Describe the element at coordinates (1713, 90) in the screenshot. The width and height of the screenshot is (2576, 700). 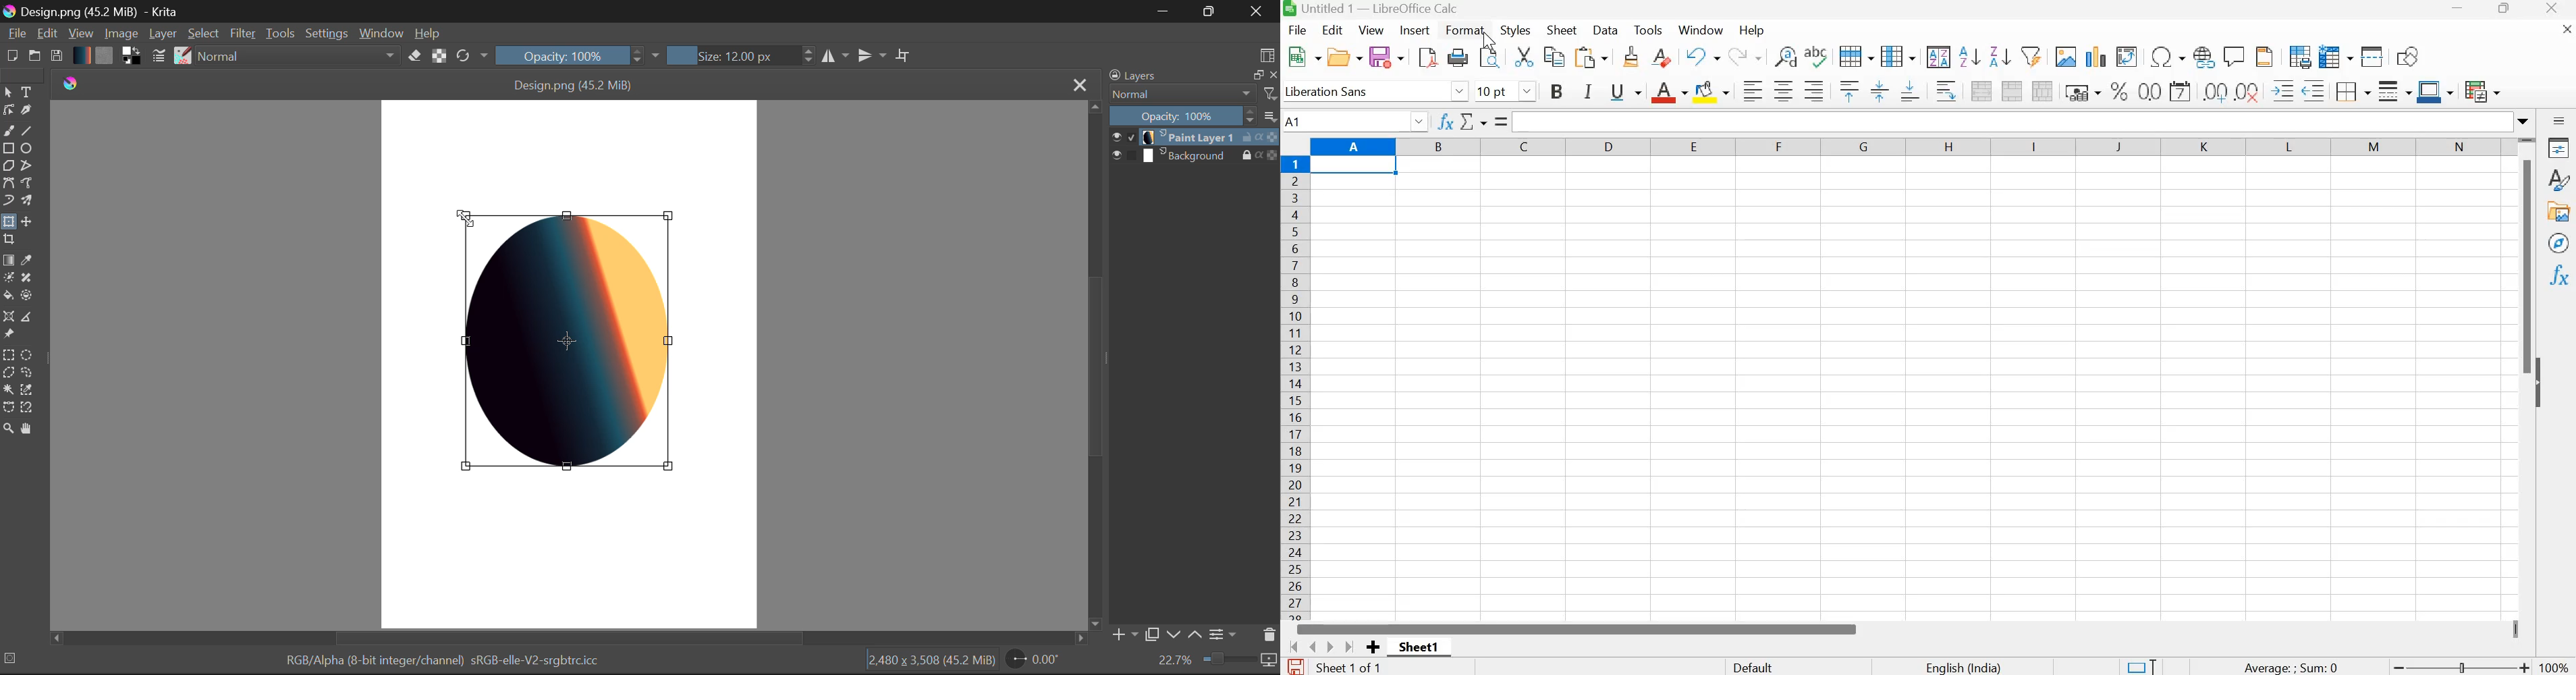
I see `Background color` at that location.